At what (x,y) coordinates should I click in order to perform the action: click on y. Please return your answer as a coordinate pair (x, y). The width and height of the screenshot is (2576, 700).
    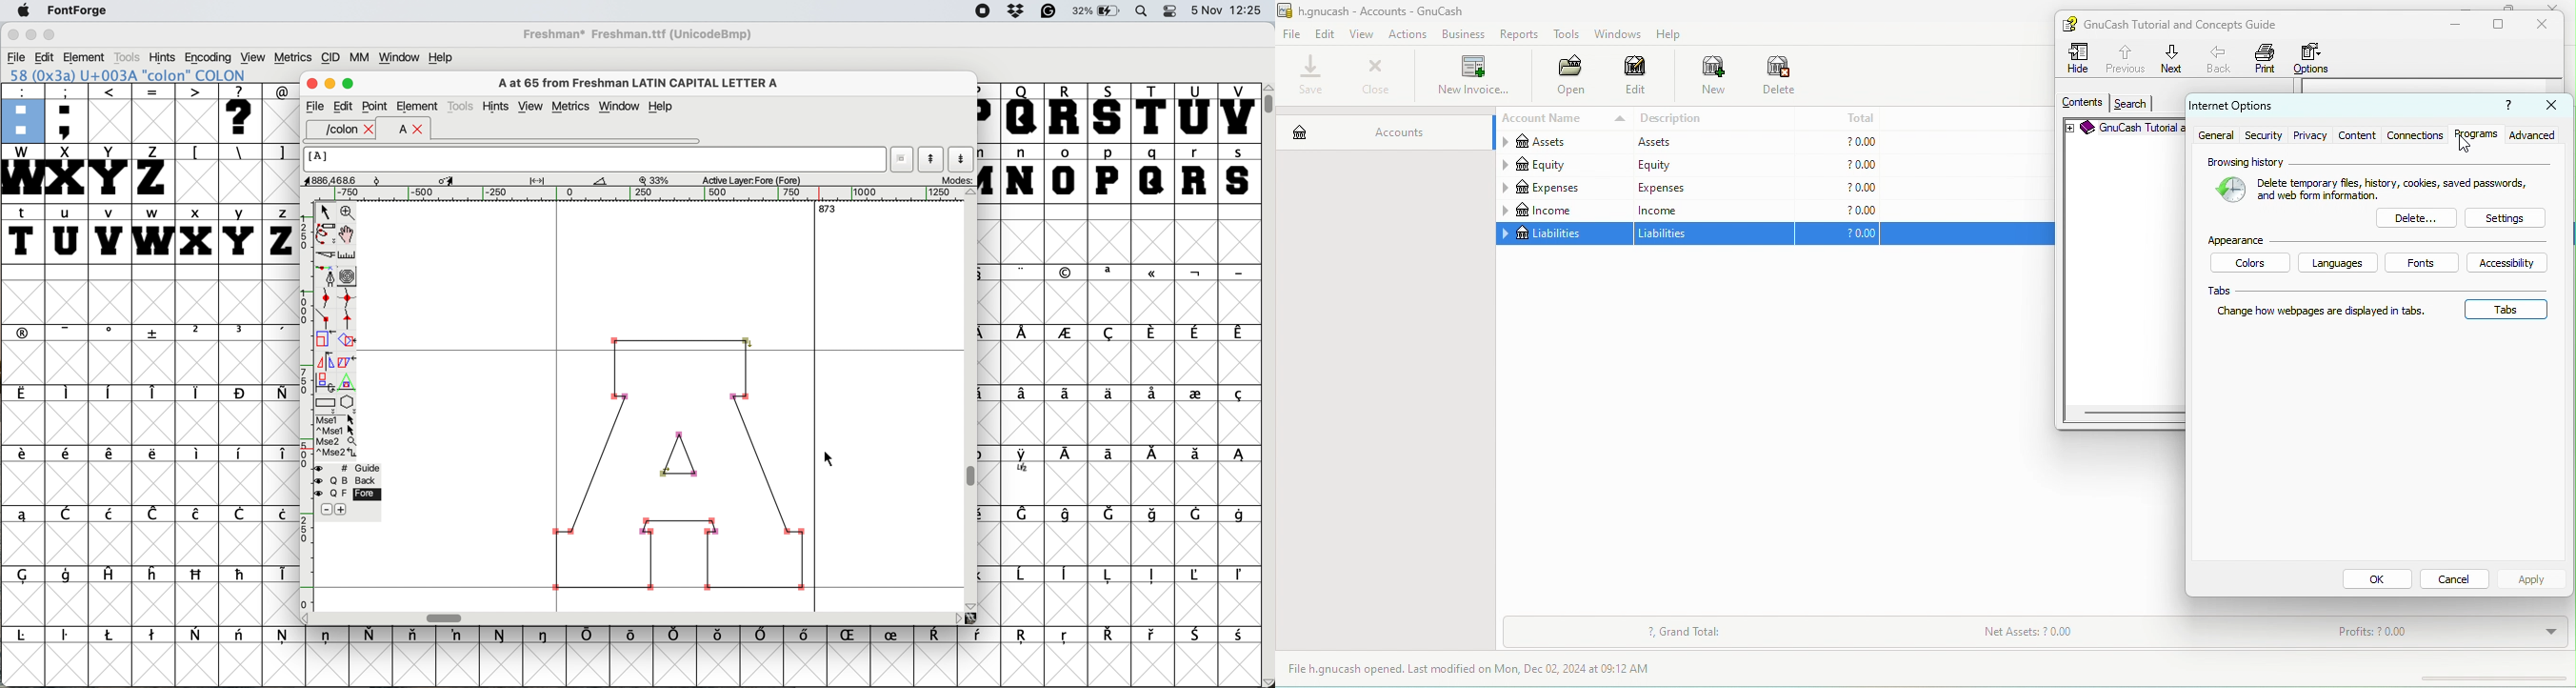
    Looking at the image, I should click on (241, 233).